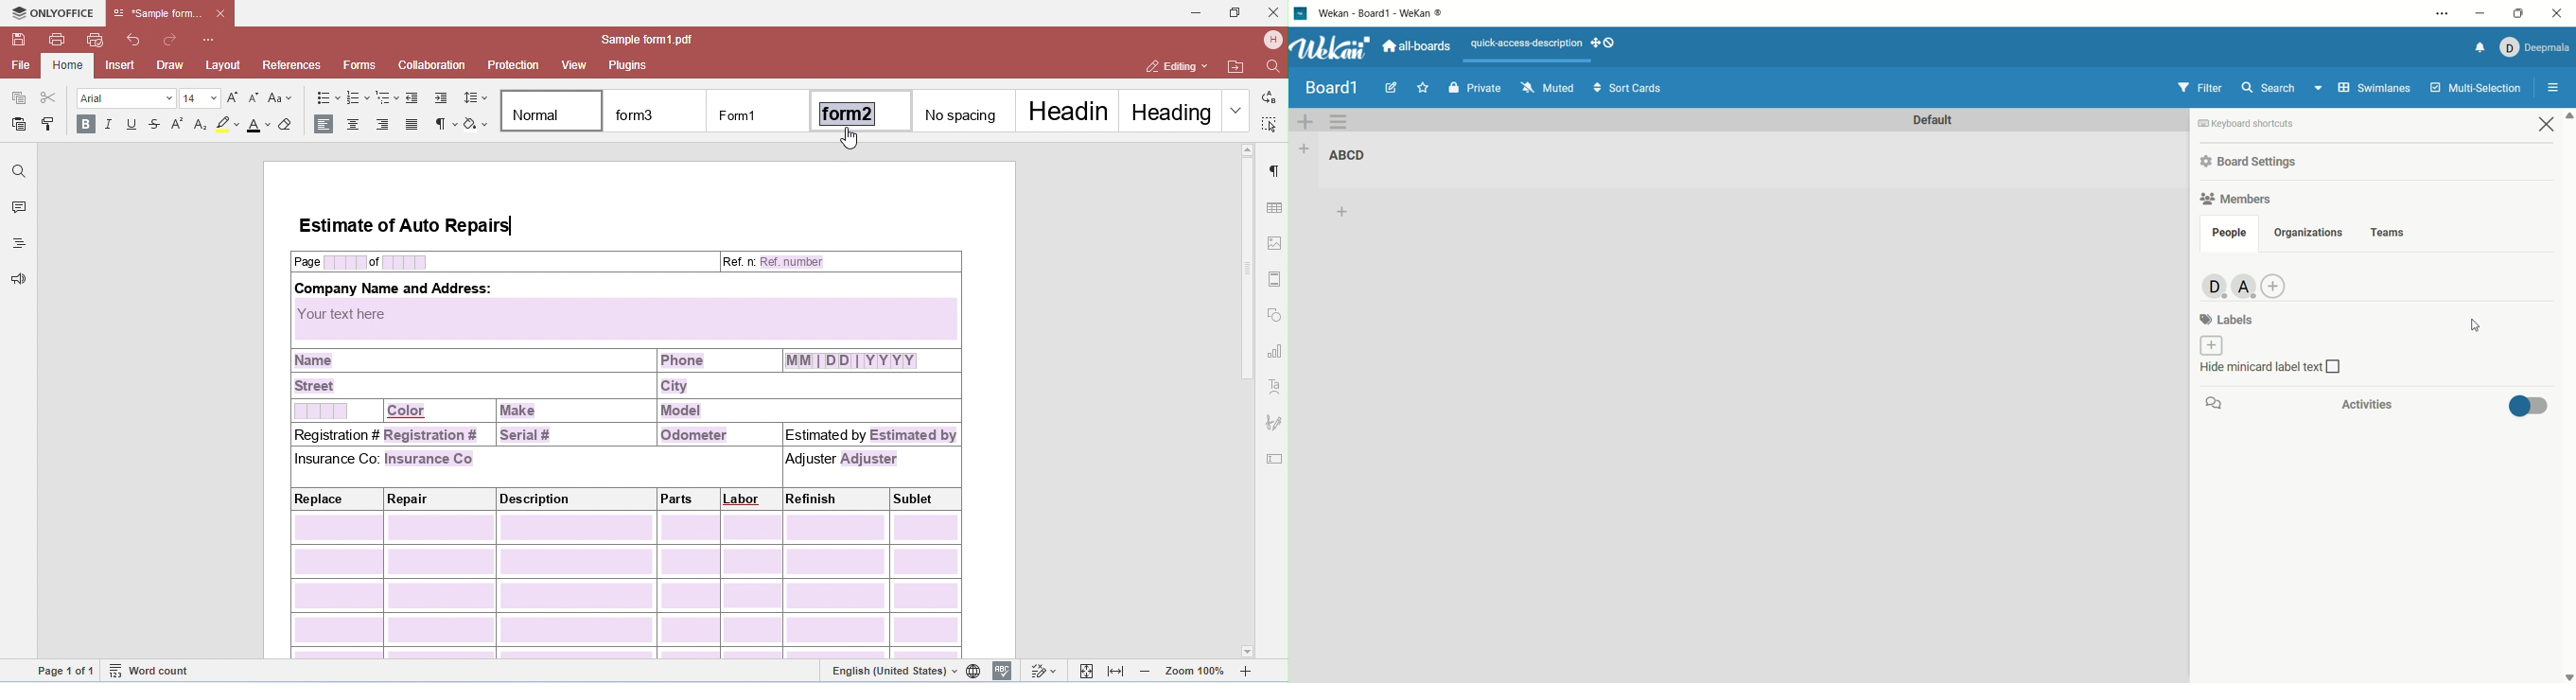  I want to click on all boards, so click(1416, 46).